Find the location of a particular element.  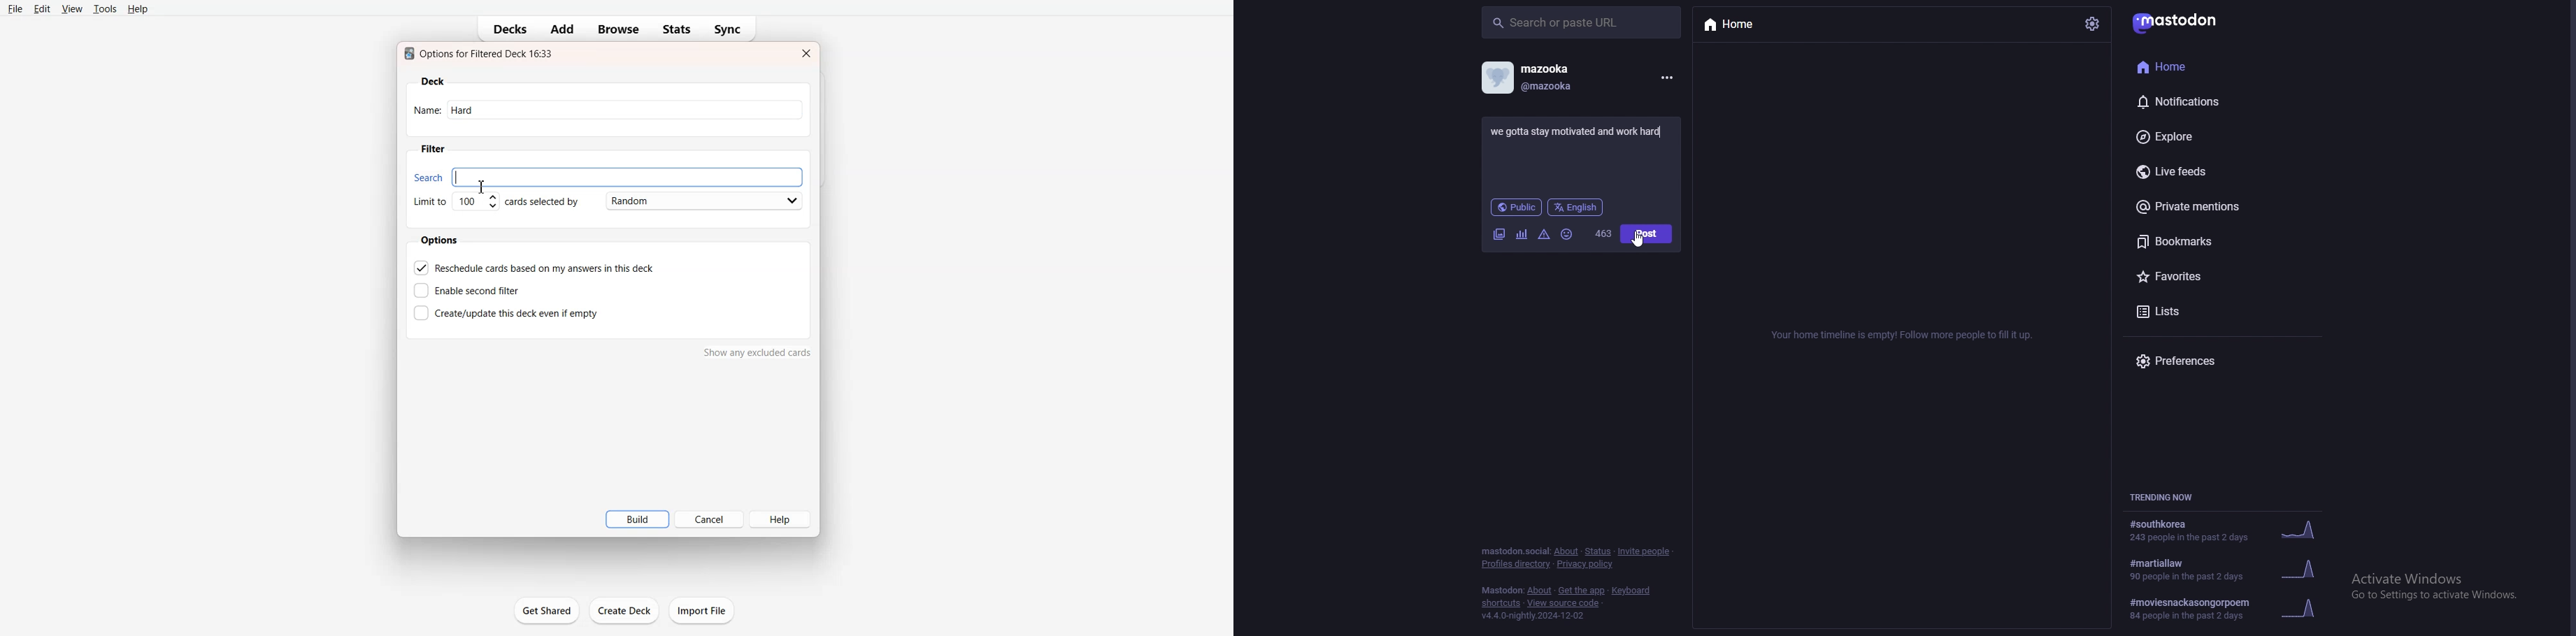

mastodon is located at coordinates (2175, 24).